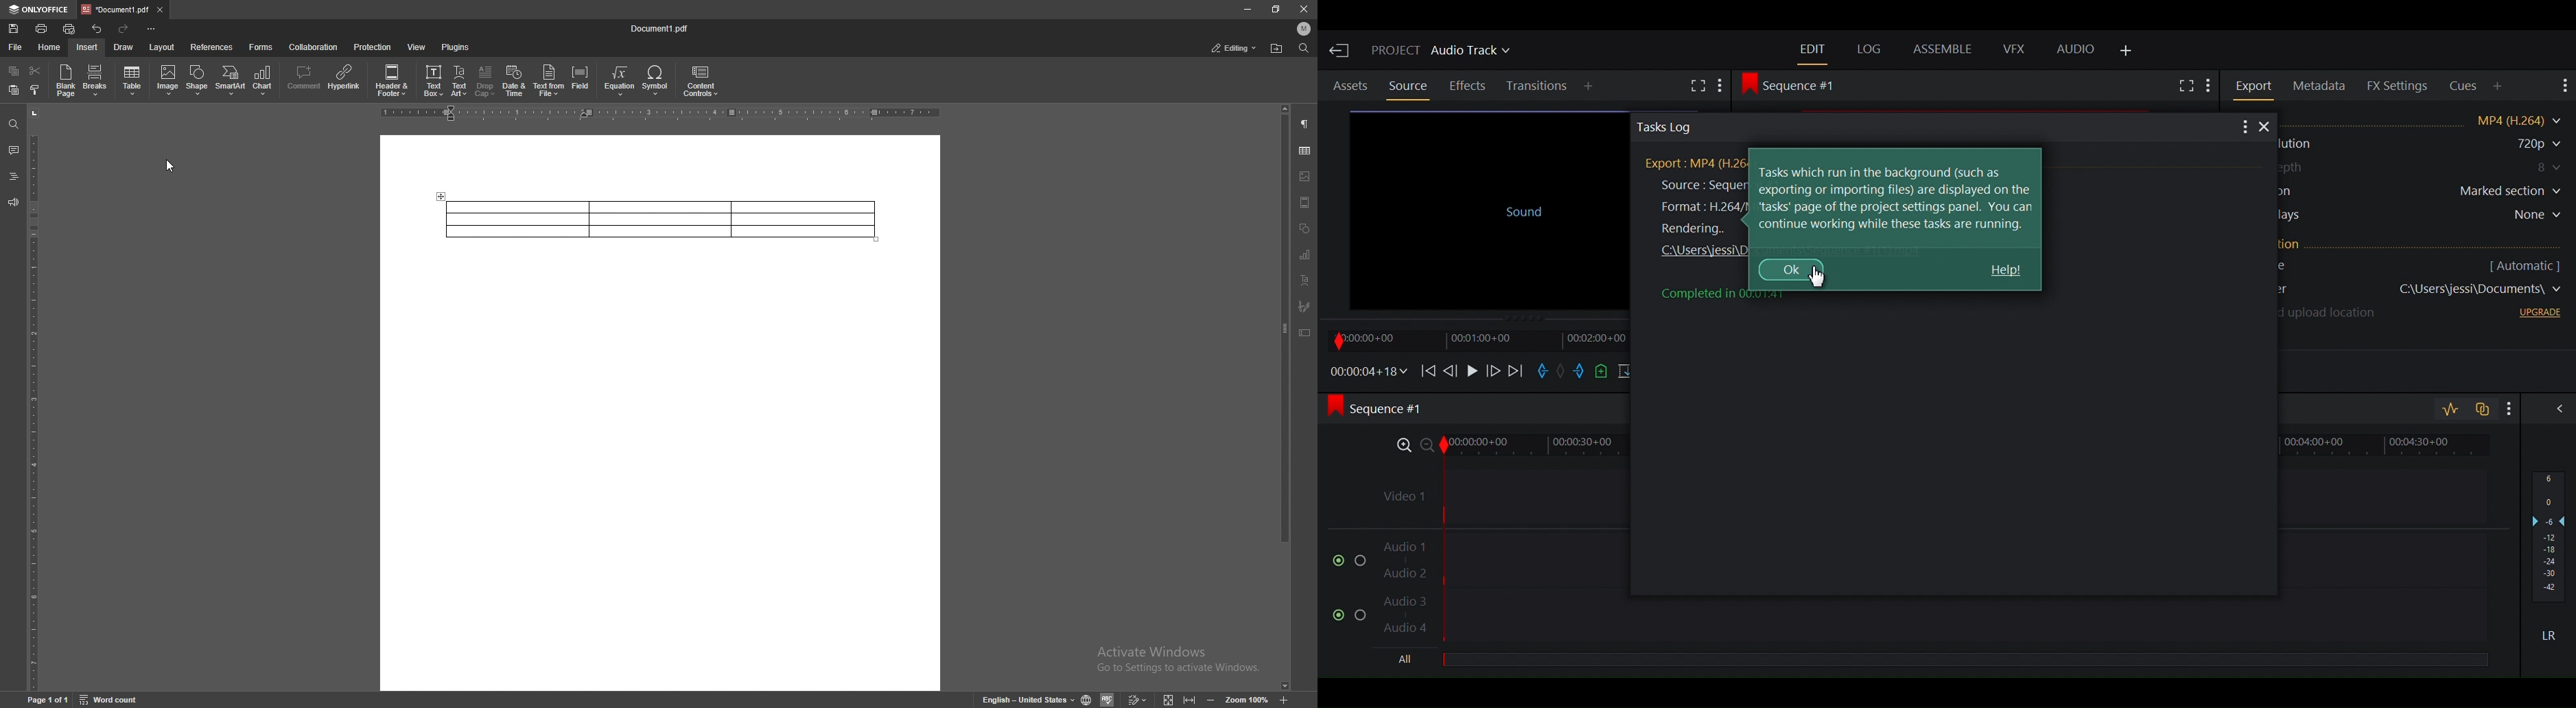  What do you see at coordinates (2209, 87) in the screenshot?
I see `Show Settings menu` at bounding box center [2209, 87].